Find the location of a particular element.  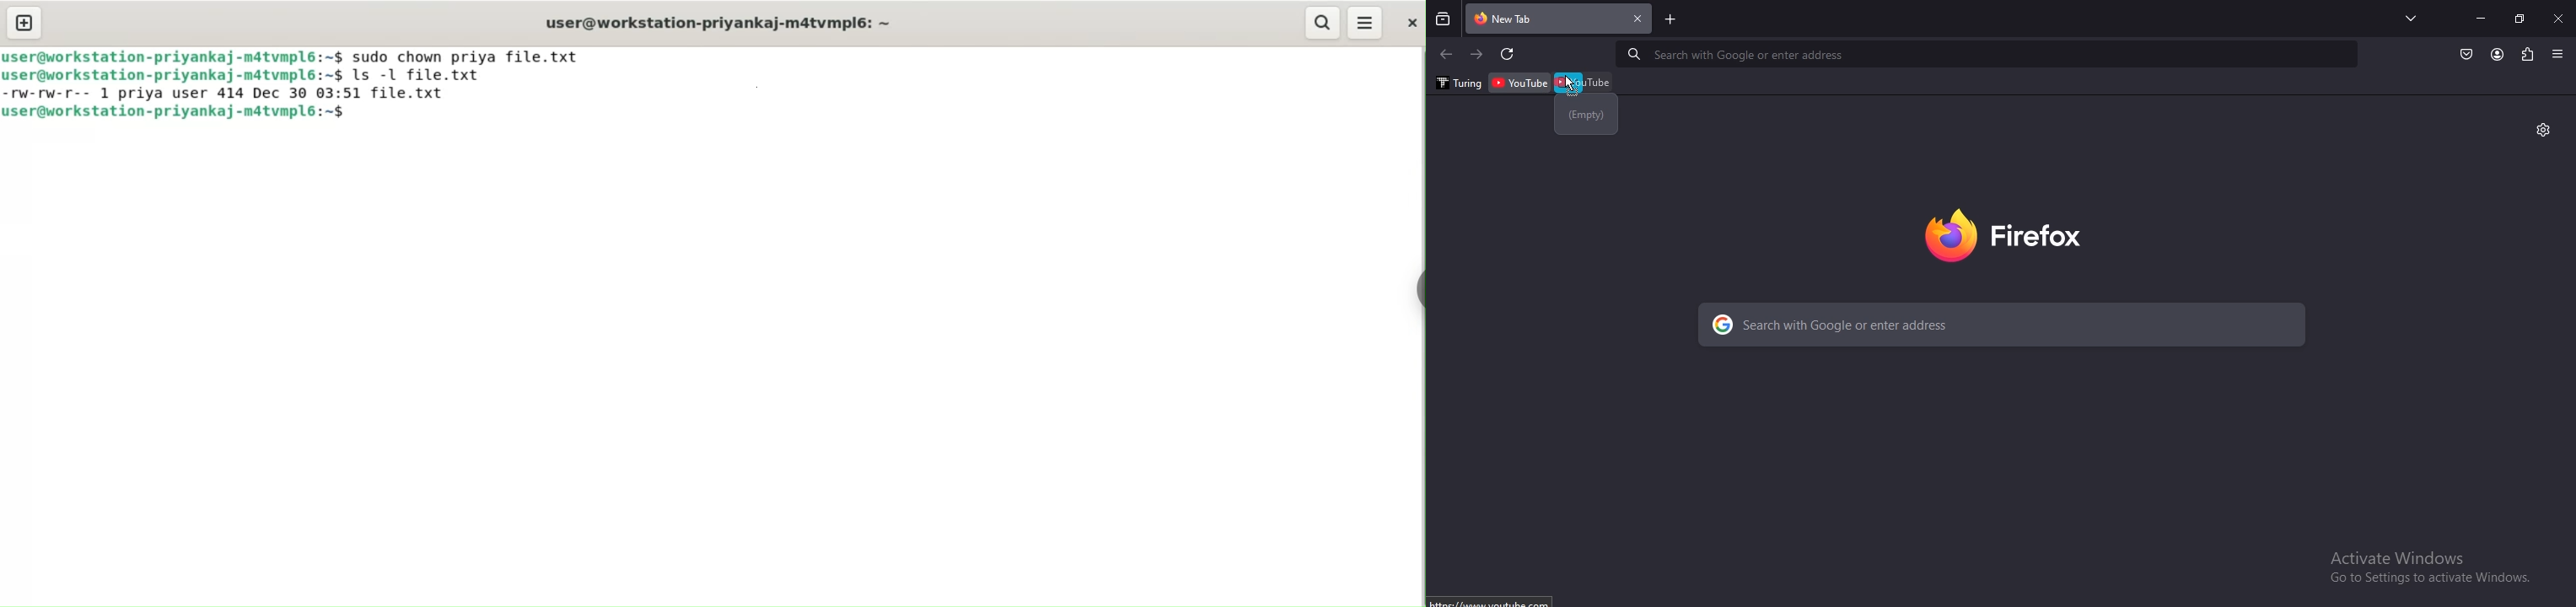

restore windows is located at coordinates (2521, 19).